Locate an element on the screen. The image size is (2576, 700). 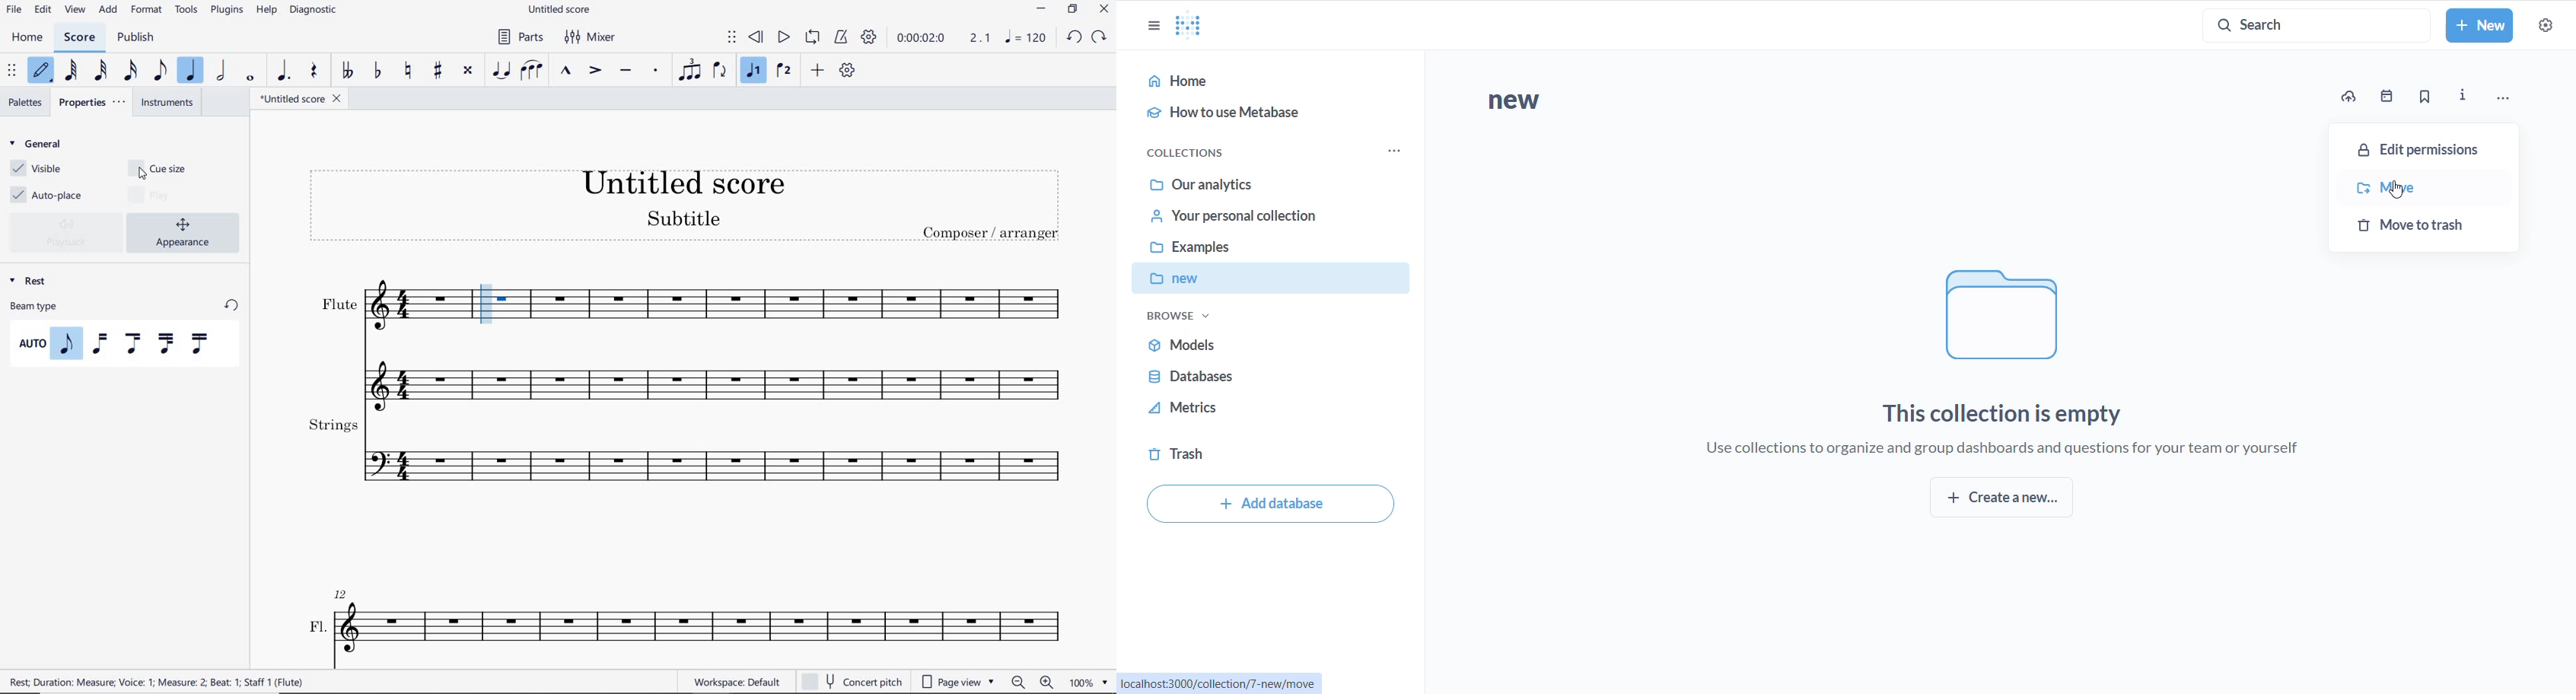
flute is located at coordinates (384, 307).